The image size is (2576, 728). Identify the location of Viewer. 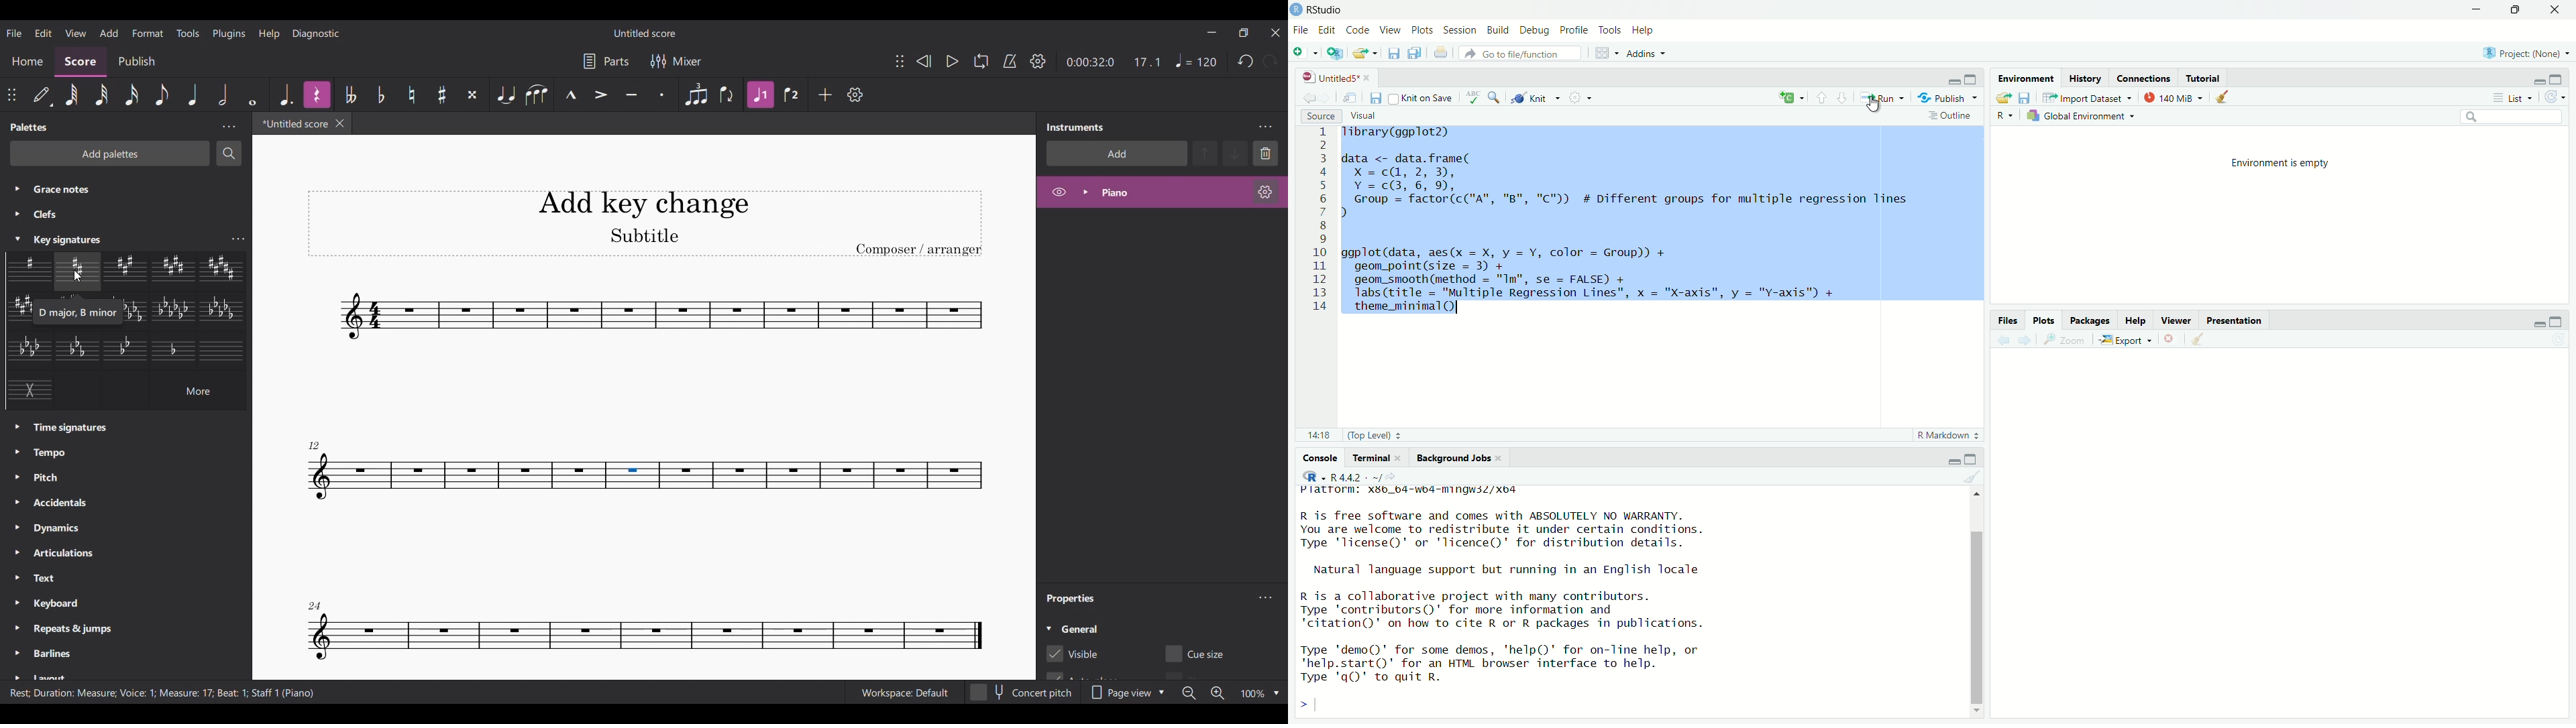
(2176, 320).